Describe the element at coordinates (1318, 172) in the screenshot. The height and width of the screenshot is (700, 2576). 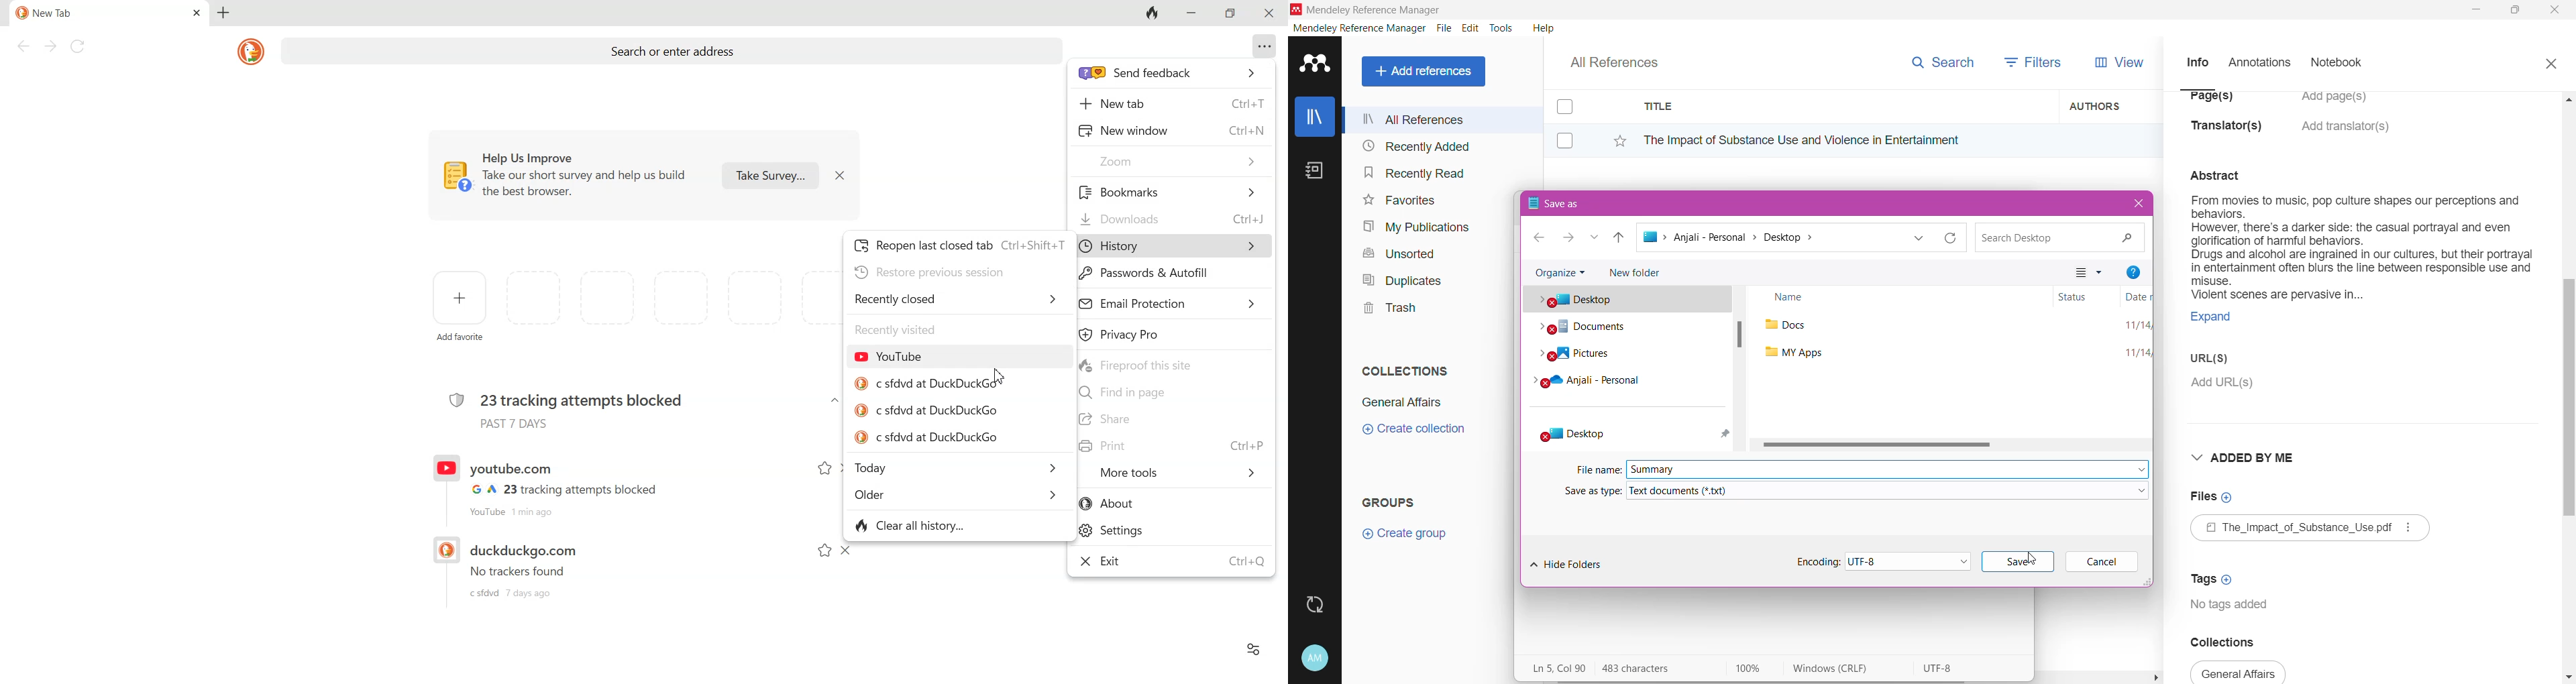
I see `Notes` at that location.